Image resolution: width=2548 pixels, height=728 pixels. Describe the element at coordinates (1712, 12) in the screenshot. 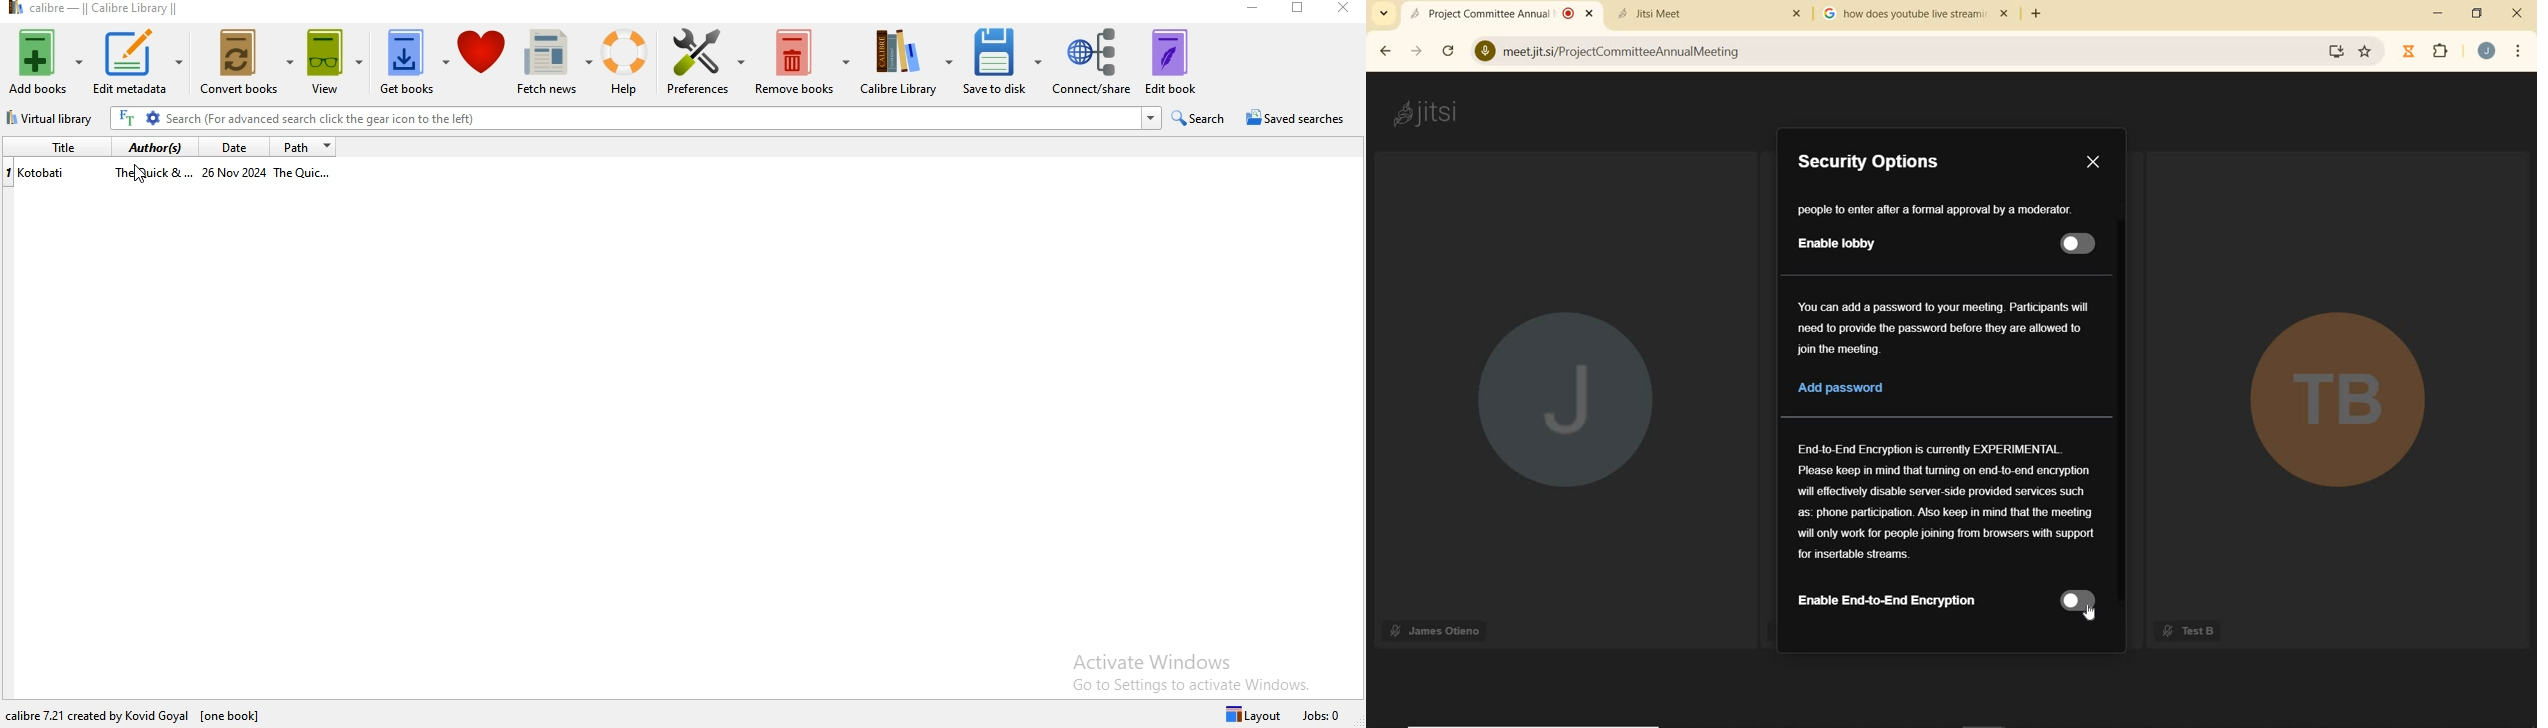

I see `Jitsi Meet` at that location.